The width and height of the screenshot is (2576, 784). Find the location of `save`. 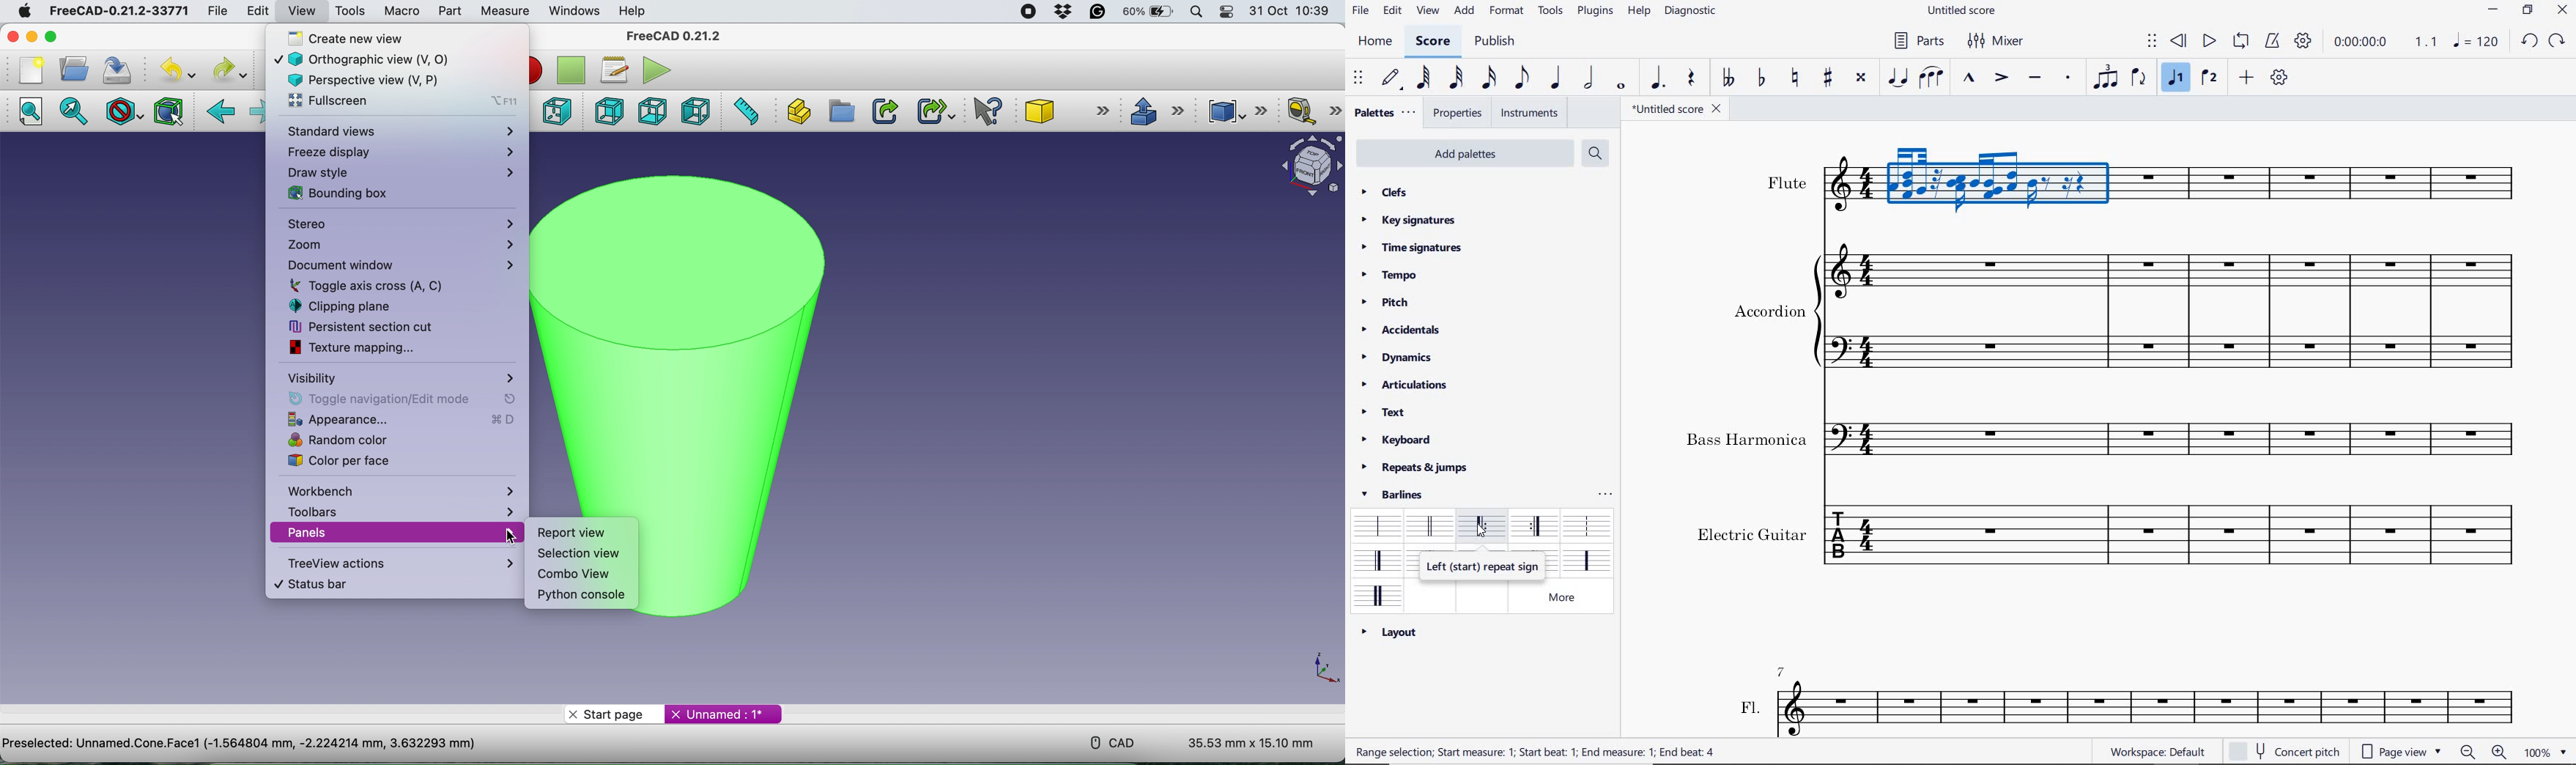

save is located at coordinates (117, 69).